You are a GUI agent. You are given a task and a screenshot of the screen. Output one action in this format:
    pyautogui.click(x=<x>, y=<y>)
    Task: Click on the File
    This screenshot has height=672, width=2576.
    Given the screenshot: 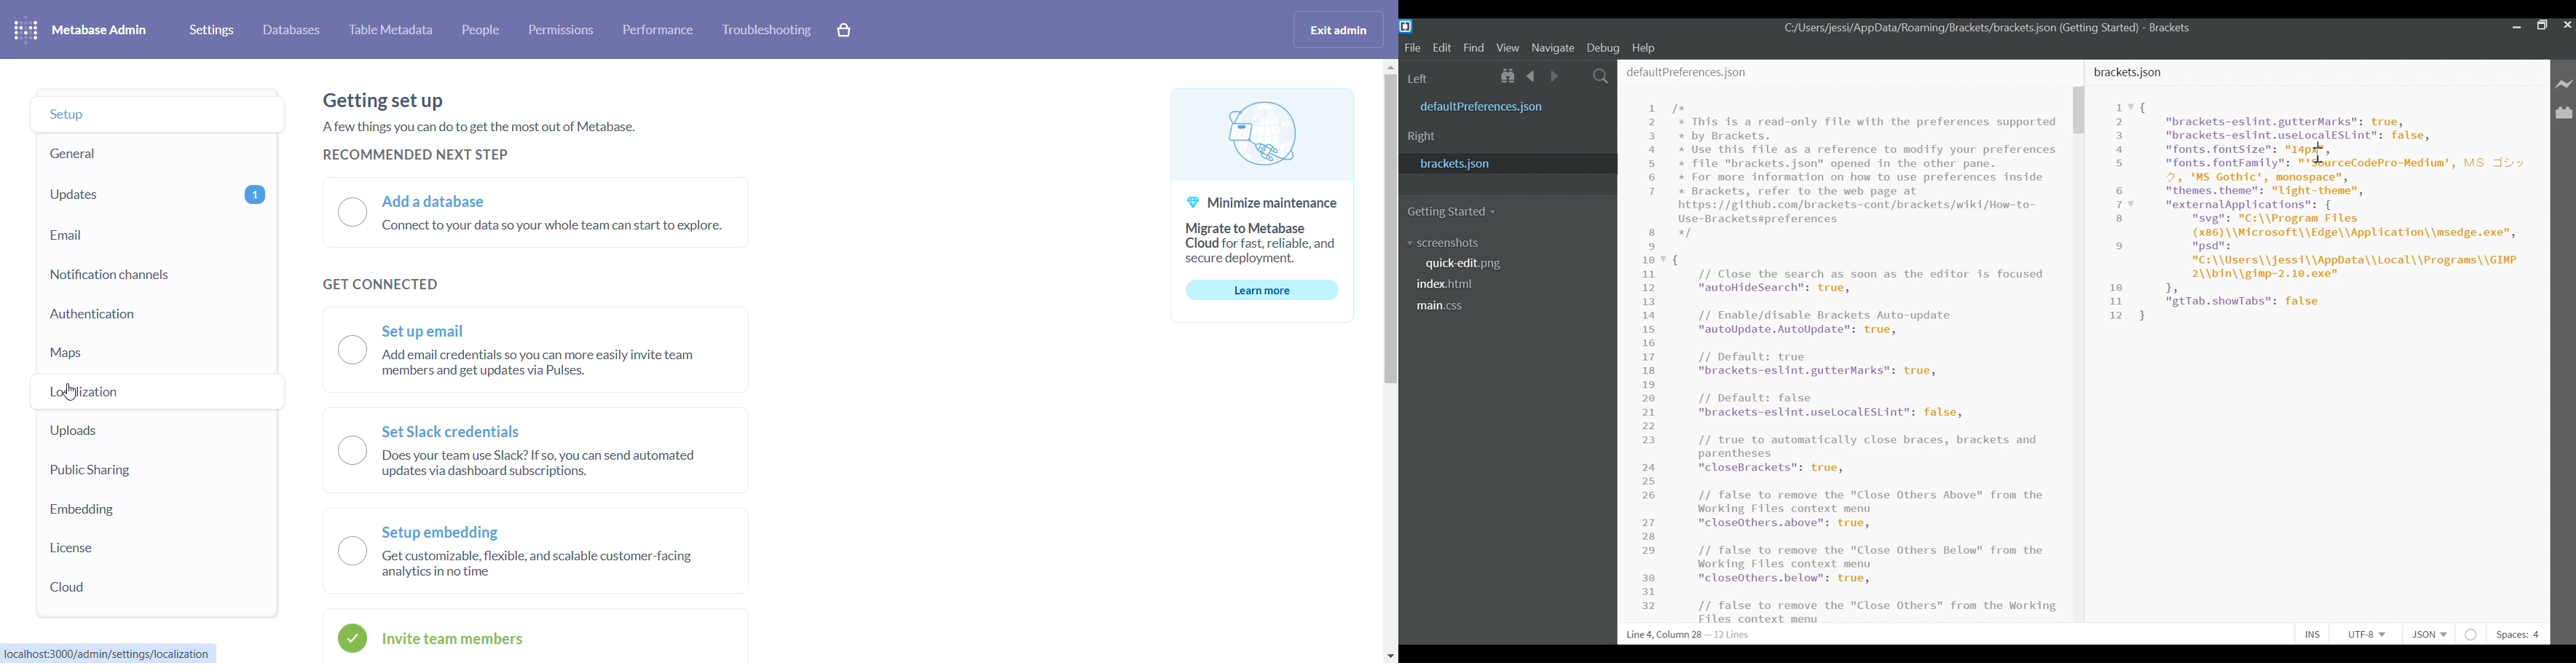 What is the action you would take?
    pyautogui.click(x=1412, y=48)
    